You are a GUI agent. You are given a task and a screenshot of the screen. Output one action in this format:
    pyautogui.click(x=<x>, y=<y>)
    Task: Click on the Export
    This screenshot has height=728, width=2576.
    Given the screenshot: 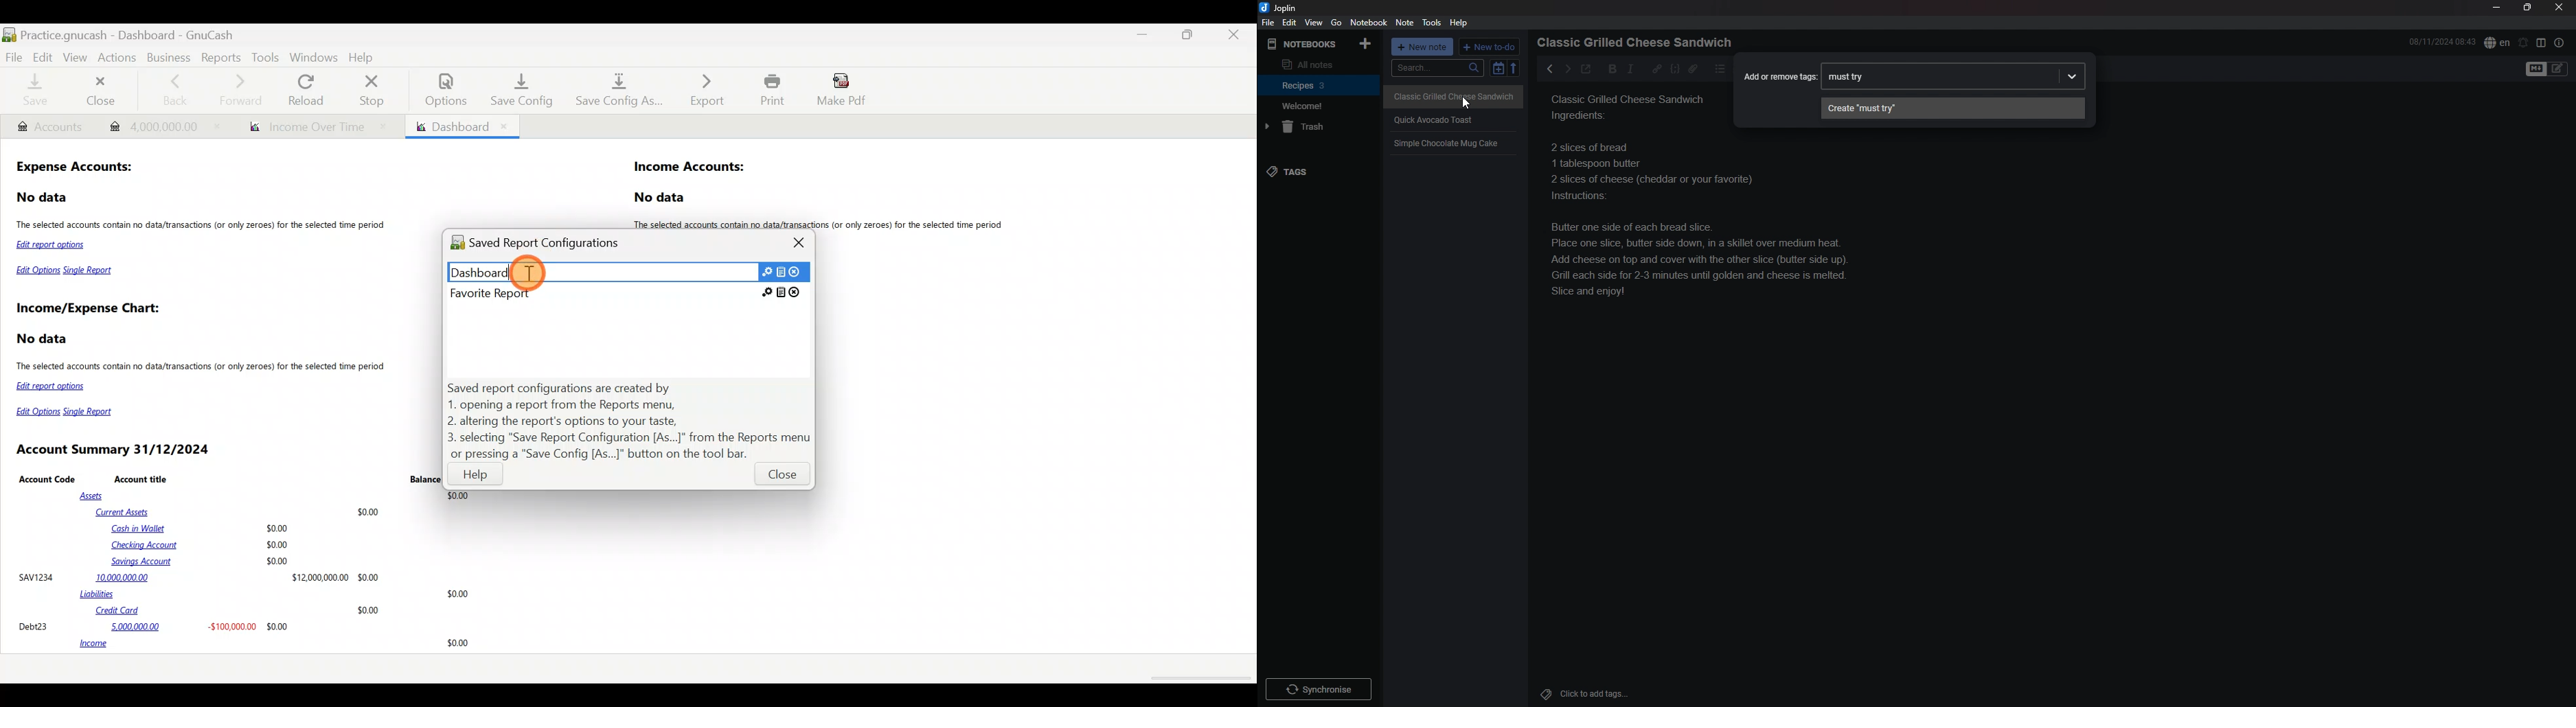 What is the action you would take?
    pyautogui.click(x=700, y=90)
    